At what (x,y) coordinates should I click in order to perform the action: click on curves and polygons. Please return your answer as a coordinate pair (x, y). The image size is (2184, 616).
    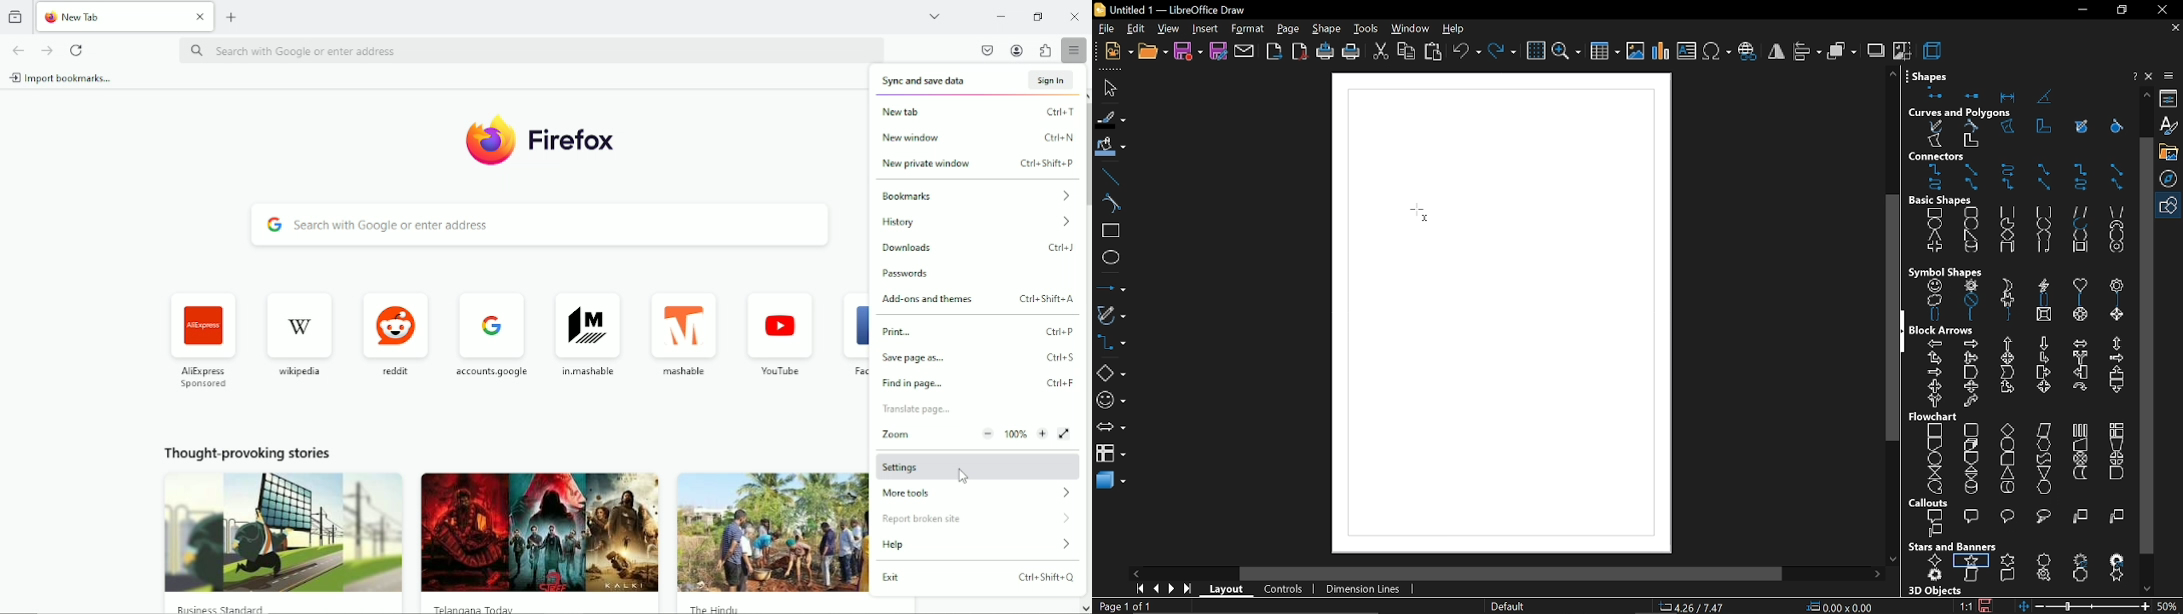
    Looking at the image, I should click on (1112, 316).